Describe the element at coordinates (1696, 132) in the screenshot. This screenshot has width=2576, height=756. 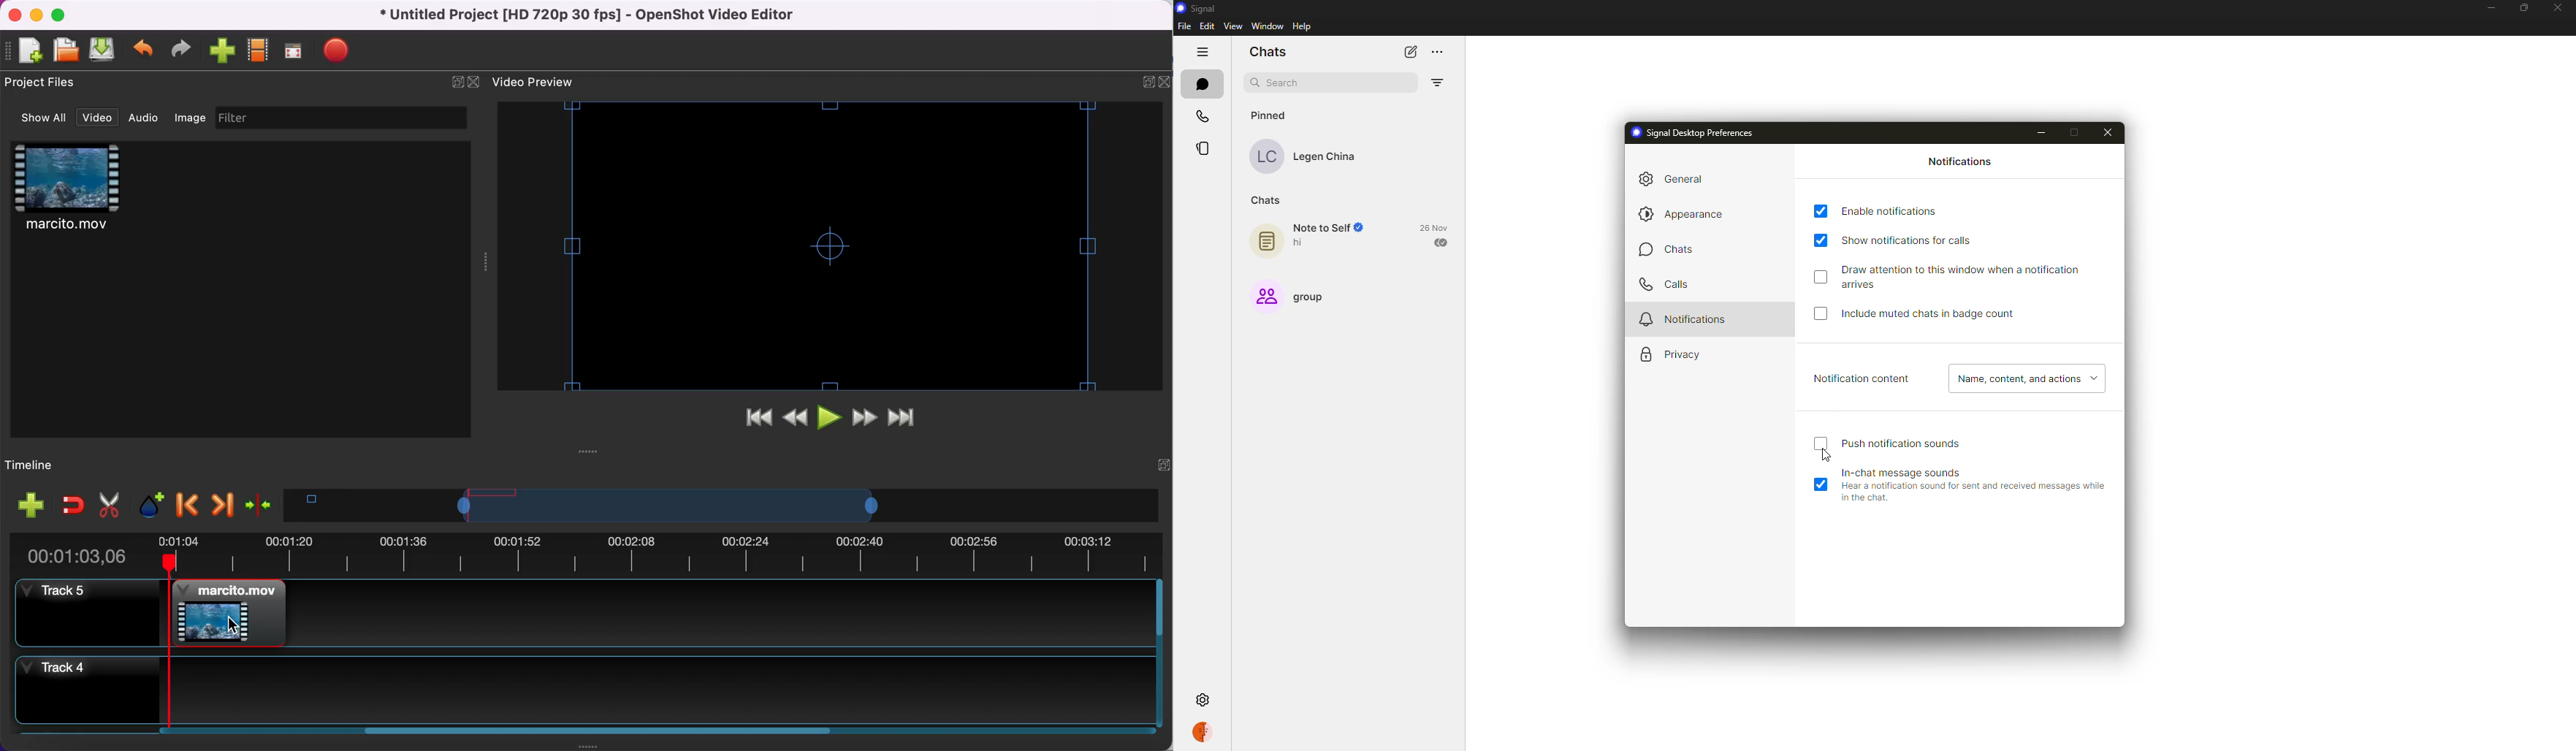
I see `signal desktop preferences` at that location.